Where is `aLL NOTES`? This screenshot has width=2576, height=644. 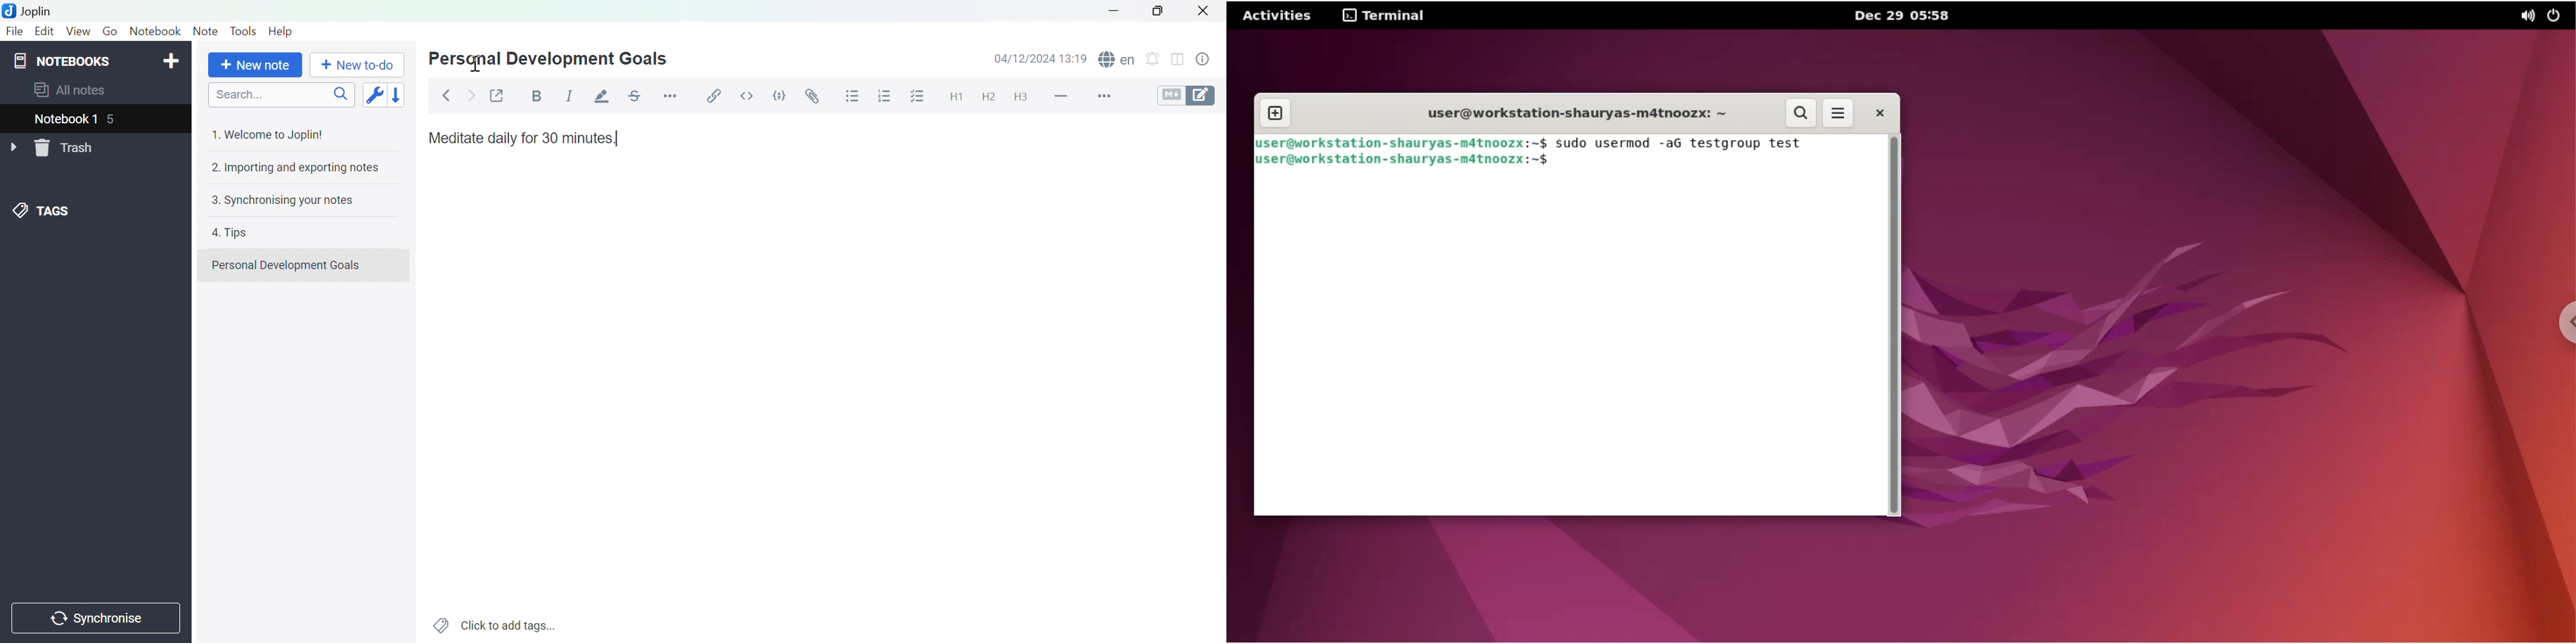
aLL NOTES is located at coordinates (77, 91).